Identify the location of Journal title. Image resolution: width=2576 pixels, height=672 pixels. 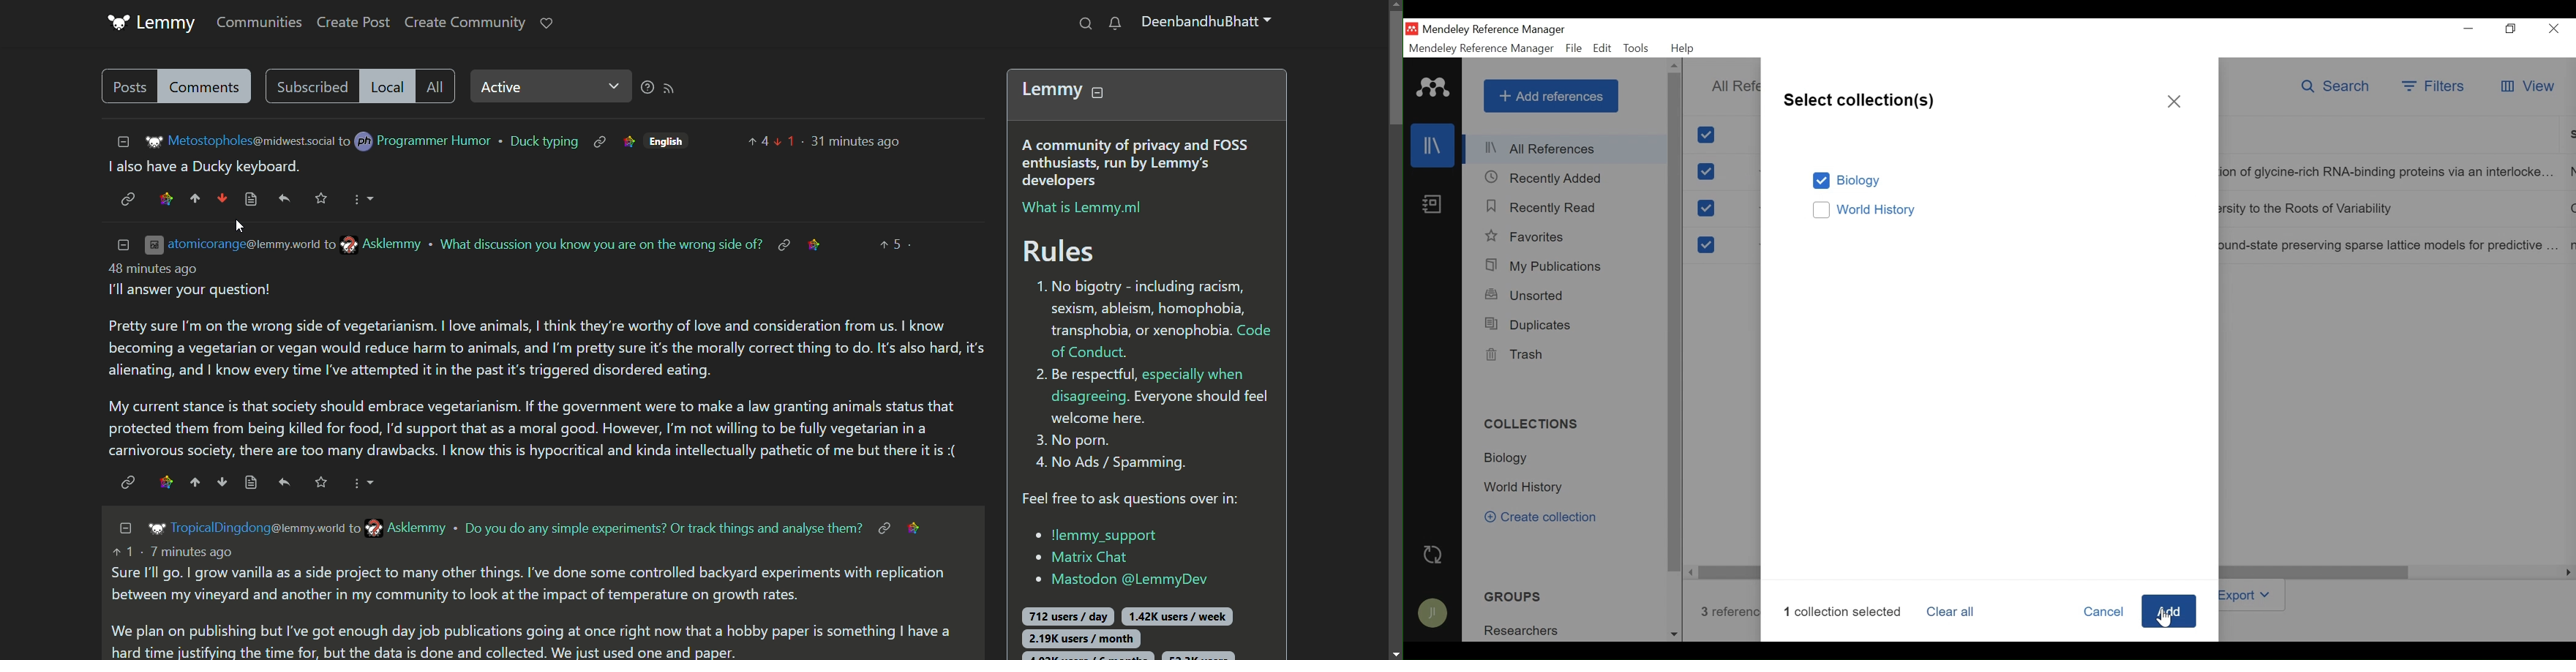
(2391, 173).